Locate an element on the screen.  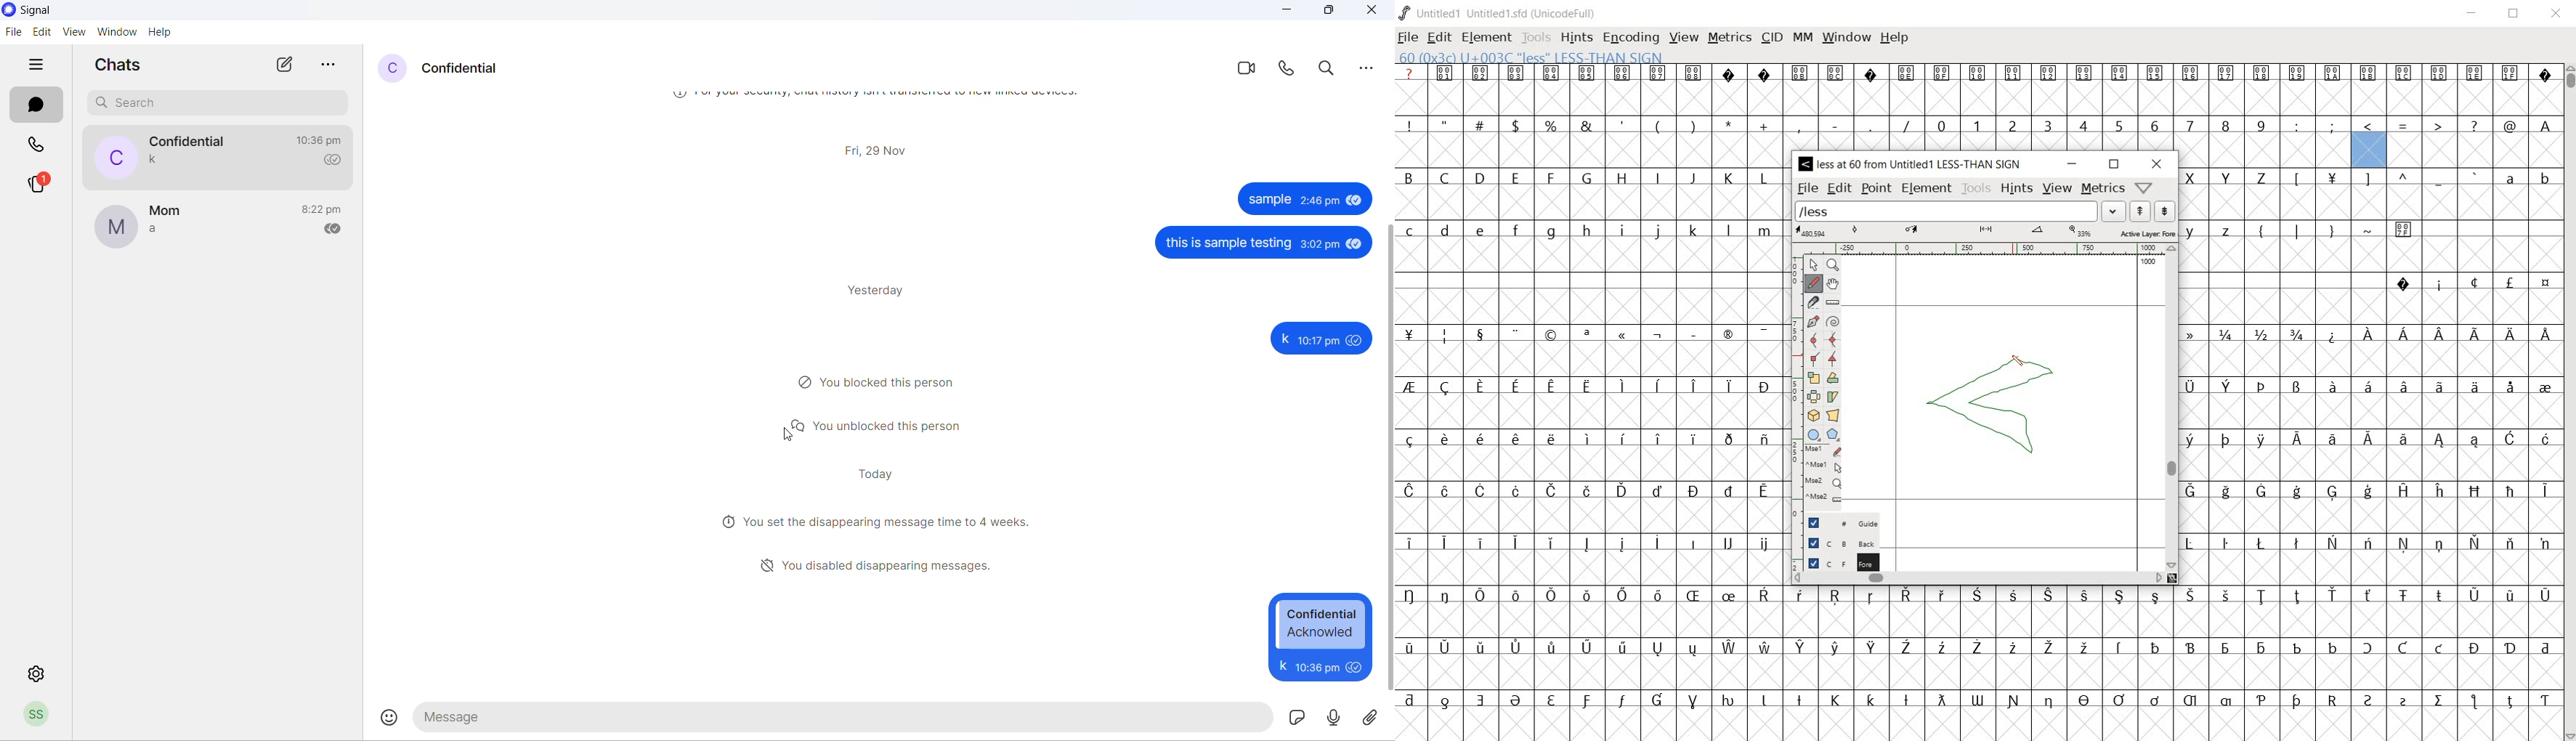
special letters is located at coordinates (2437, 334).